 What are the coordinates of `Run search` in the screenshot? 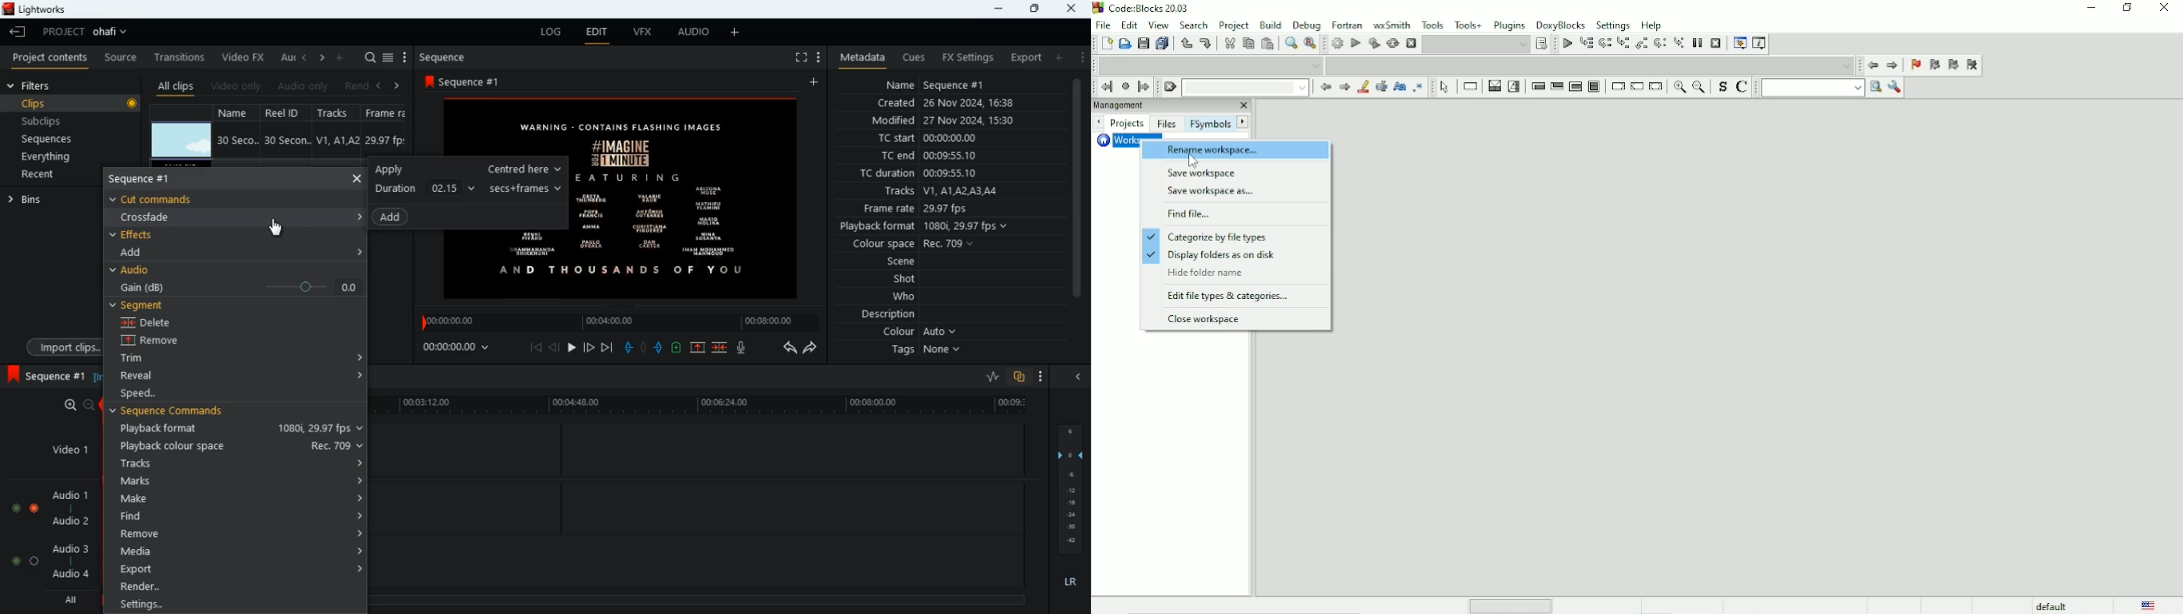 It's located at (1821, 87).